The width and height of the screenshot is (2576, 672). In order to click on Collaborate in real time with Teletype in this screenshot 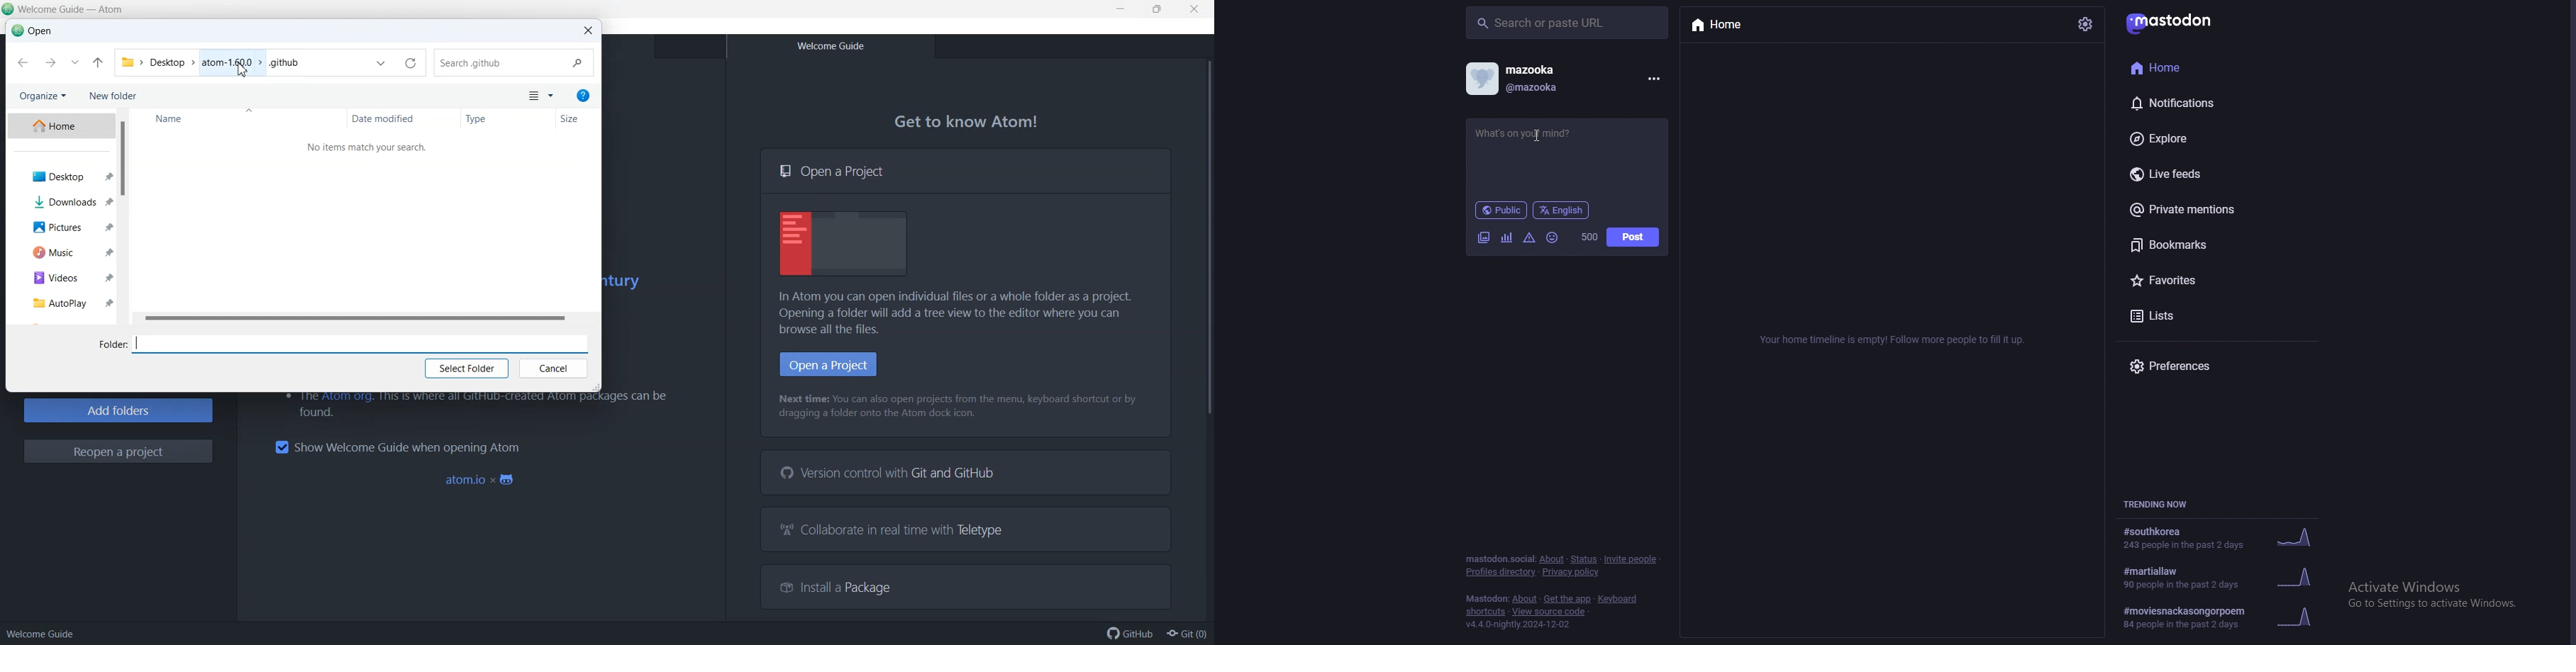, I will do `click(893, 531)`.